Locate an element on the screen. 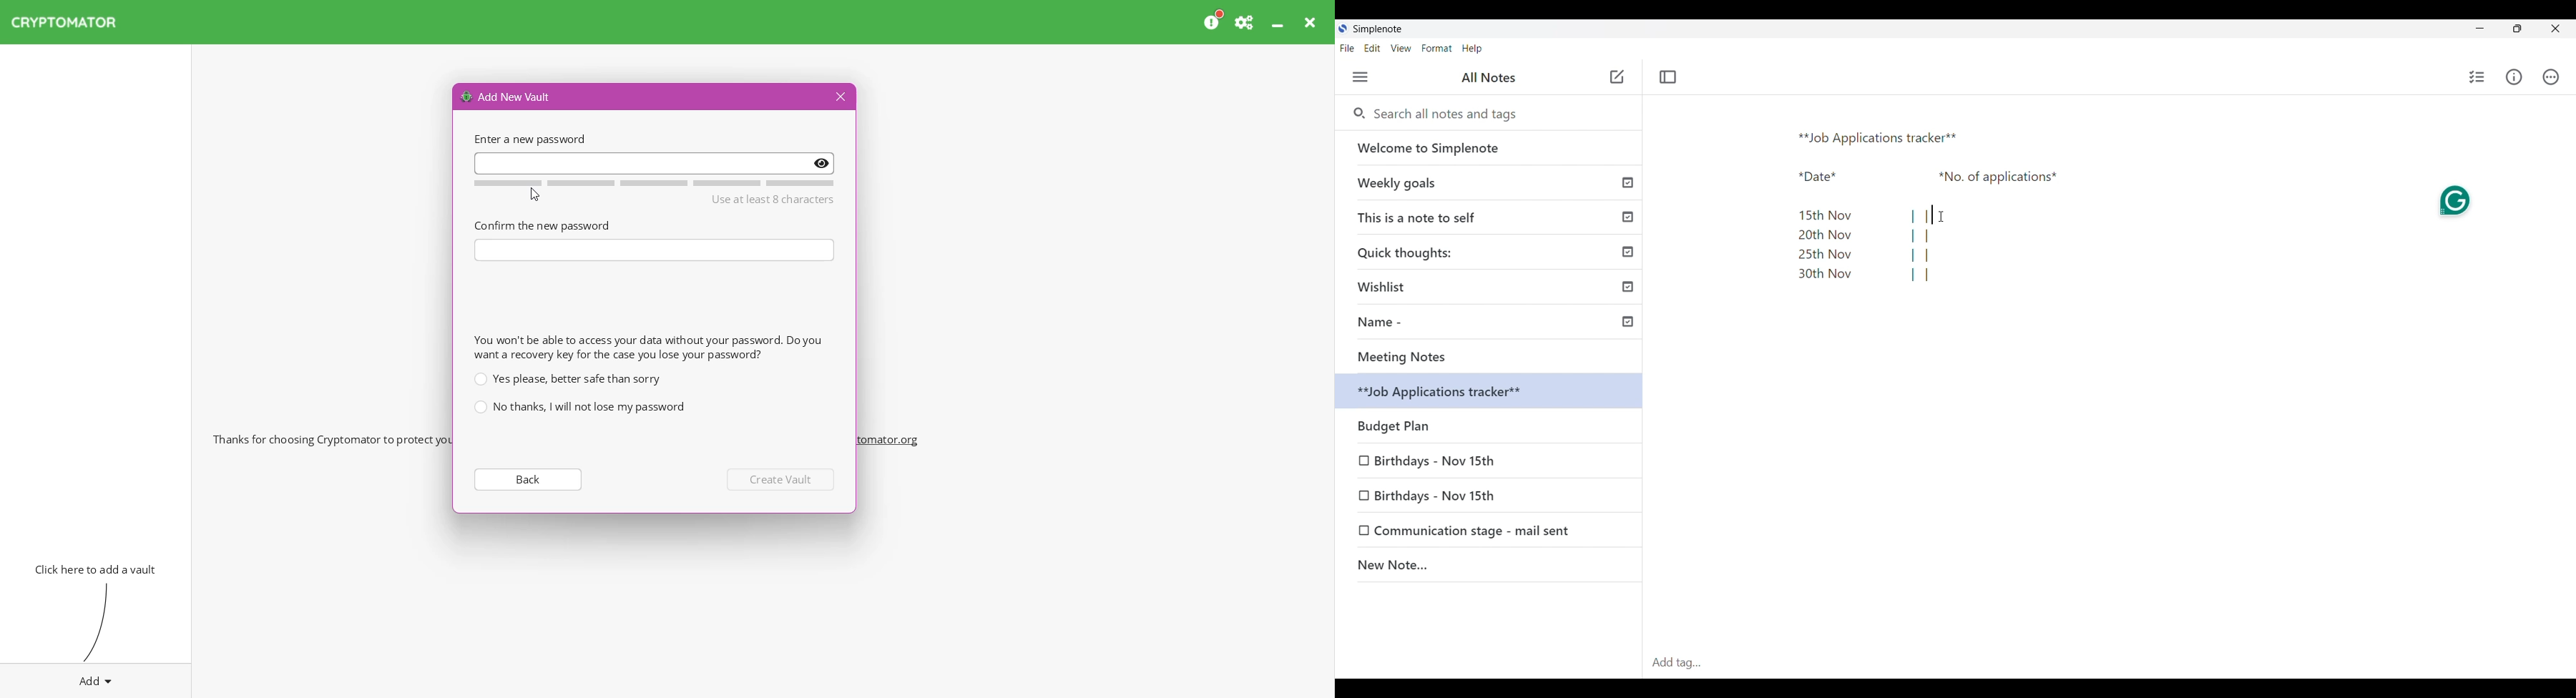 Image resolution: width=2576 pixels, height=700 pixels. Birthdays - Nov 15th is located at coordinates (1459, 494).